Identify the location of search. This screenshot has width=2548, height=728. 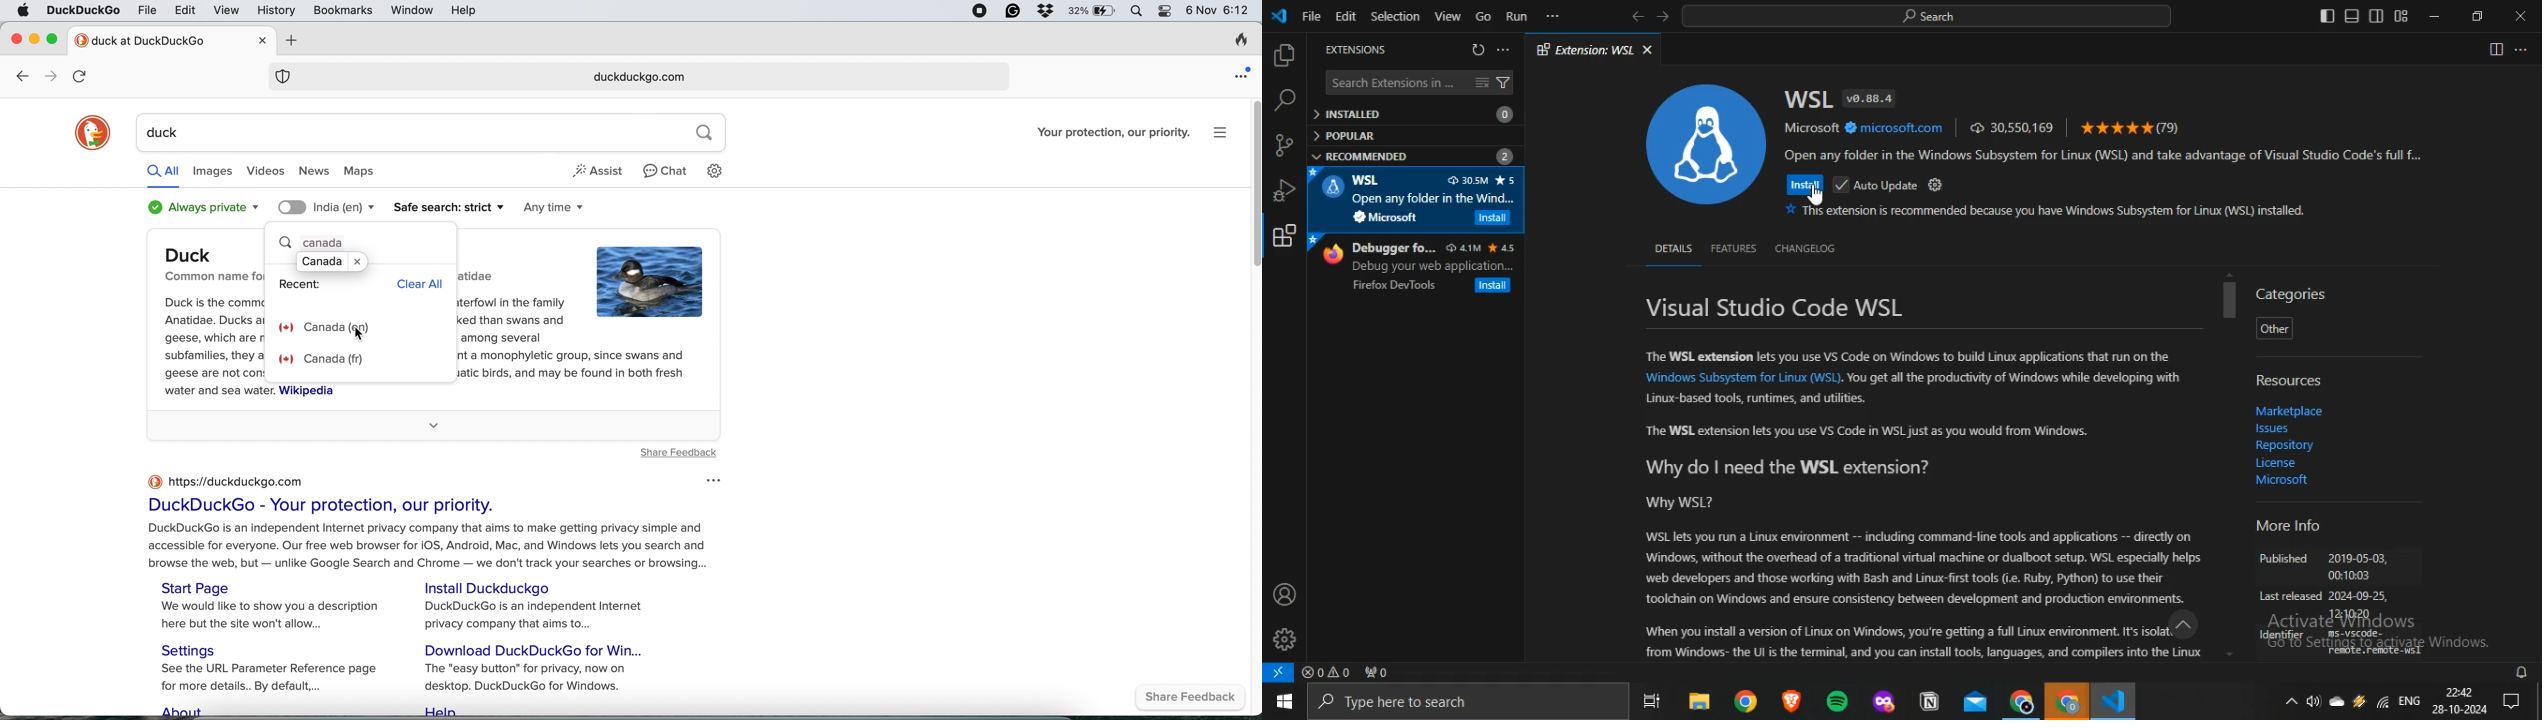
(1284, 101).